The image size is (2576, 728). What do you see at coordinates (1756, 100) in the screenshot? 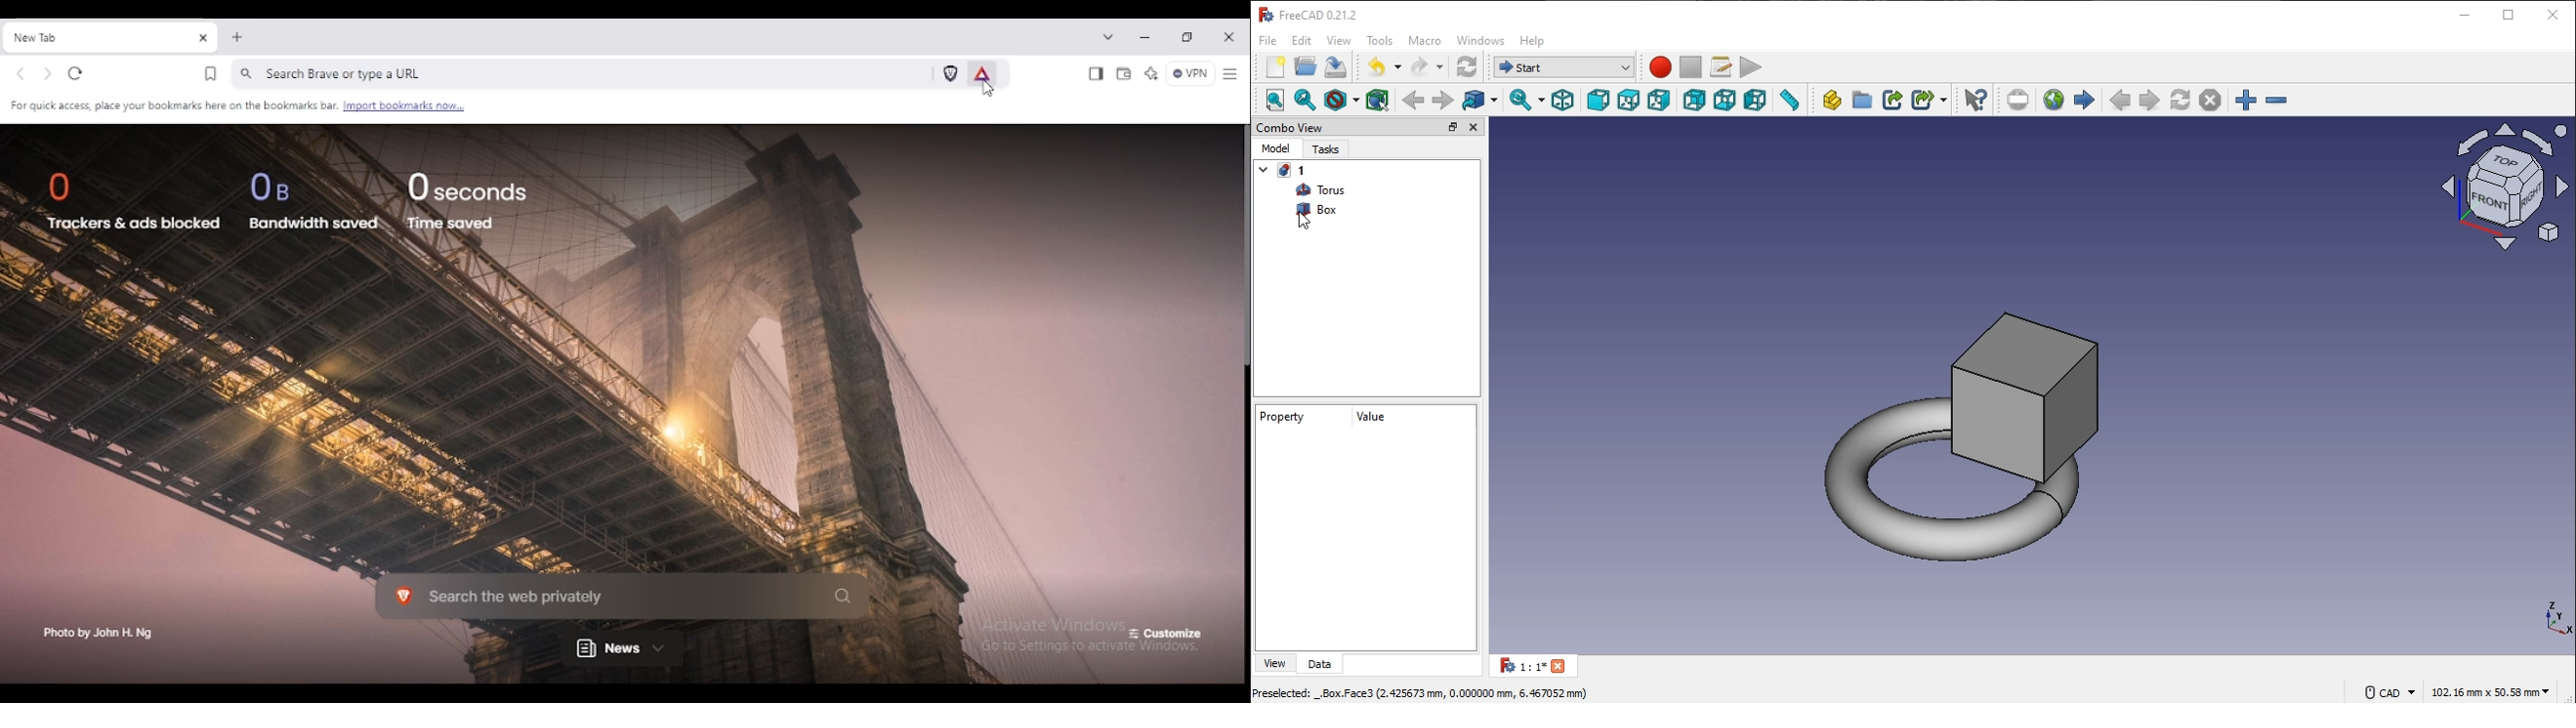
I see `left` at bounding box center [1756, 100].